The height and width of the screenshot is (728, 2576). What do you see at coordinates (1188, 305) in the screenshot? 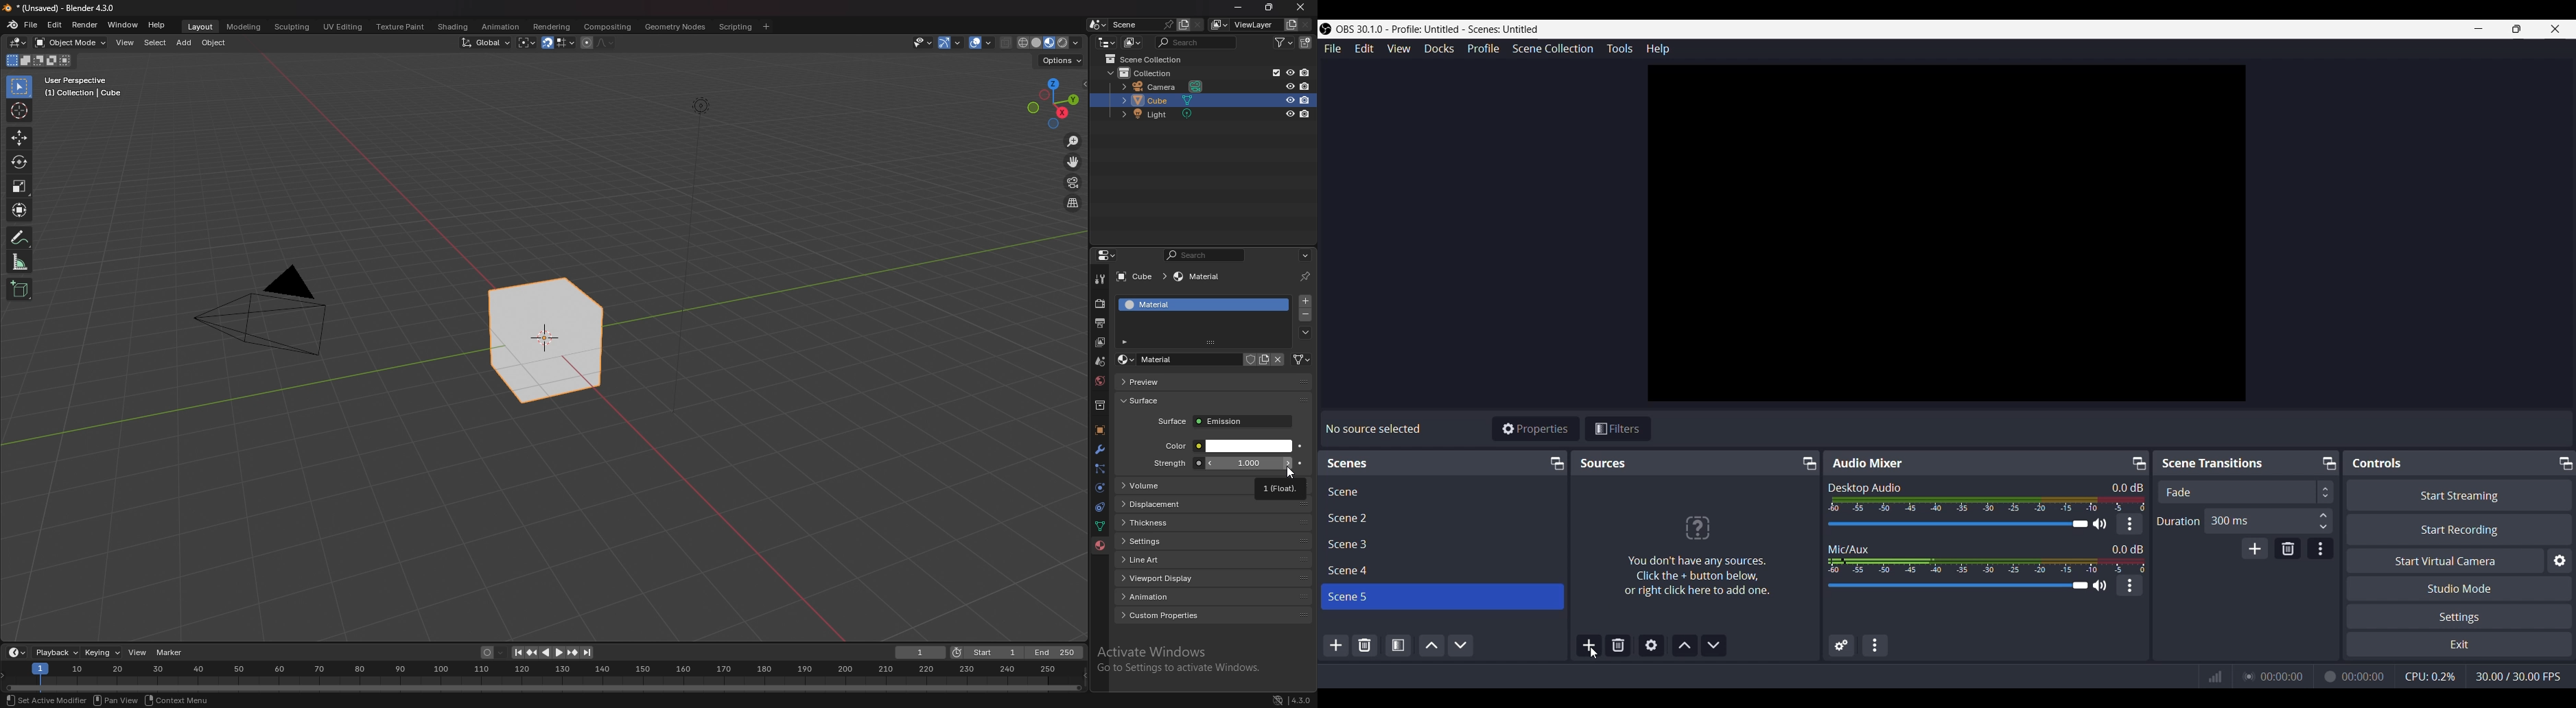
I see `material` at bounding box center [1188, 305].